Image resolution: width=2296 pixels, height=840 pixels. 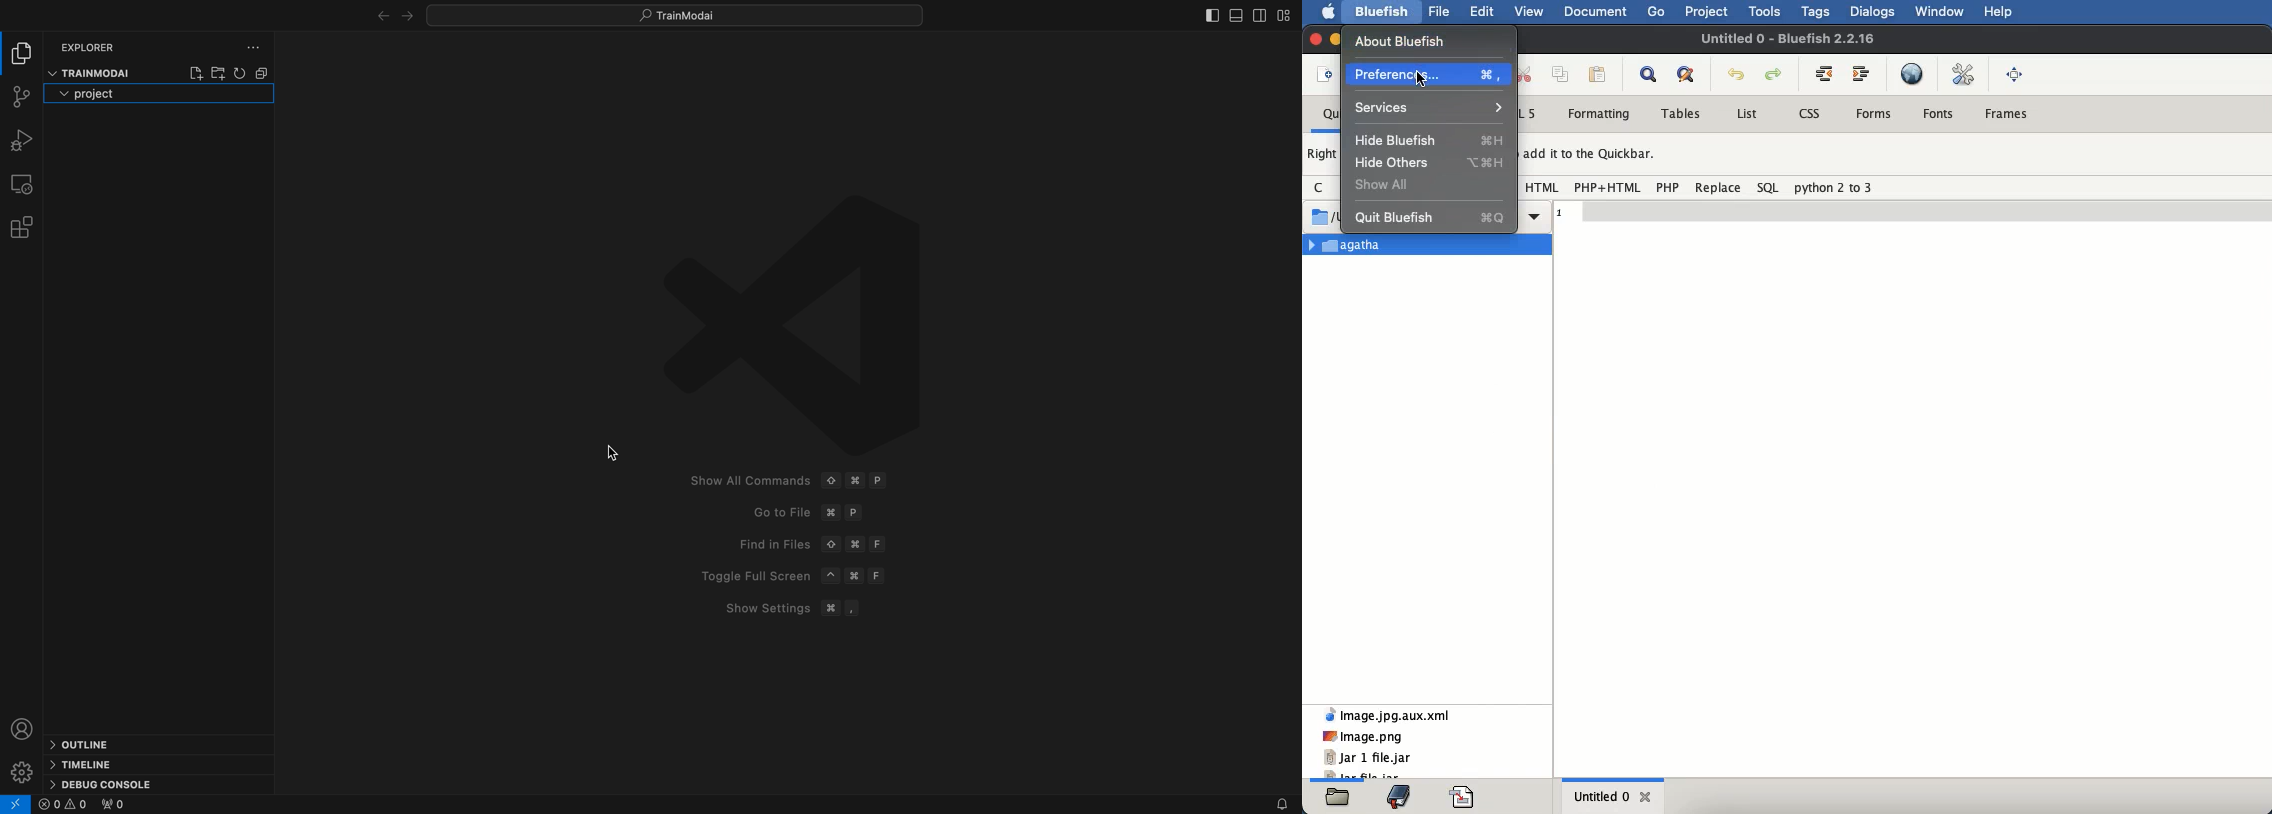 I want to click on fonts, so click(x=1940, y=114).